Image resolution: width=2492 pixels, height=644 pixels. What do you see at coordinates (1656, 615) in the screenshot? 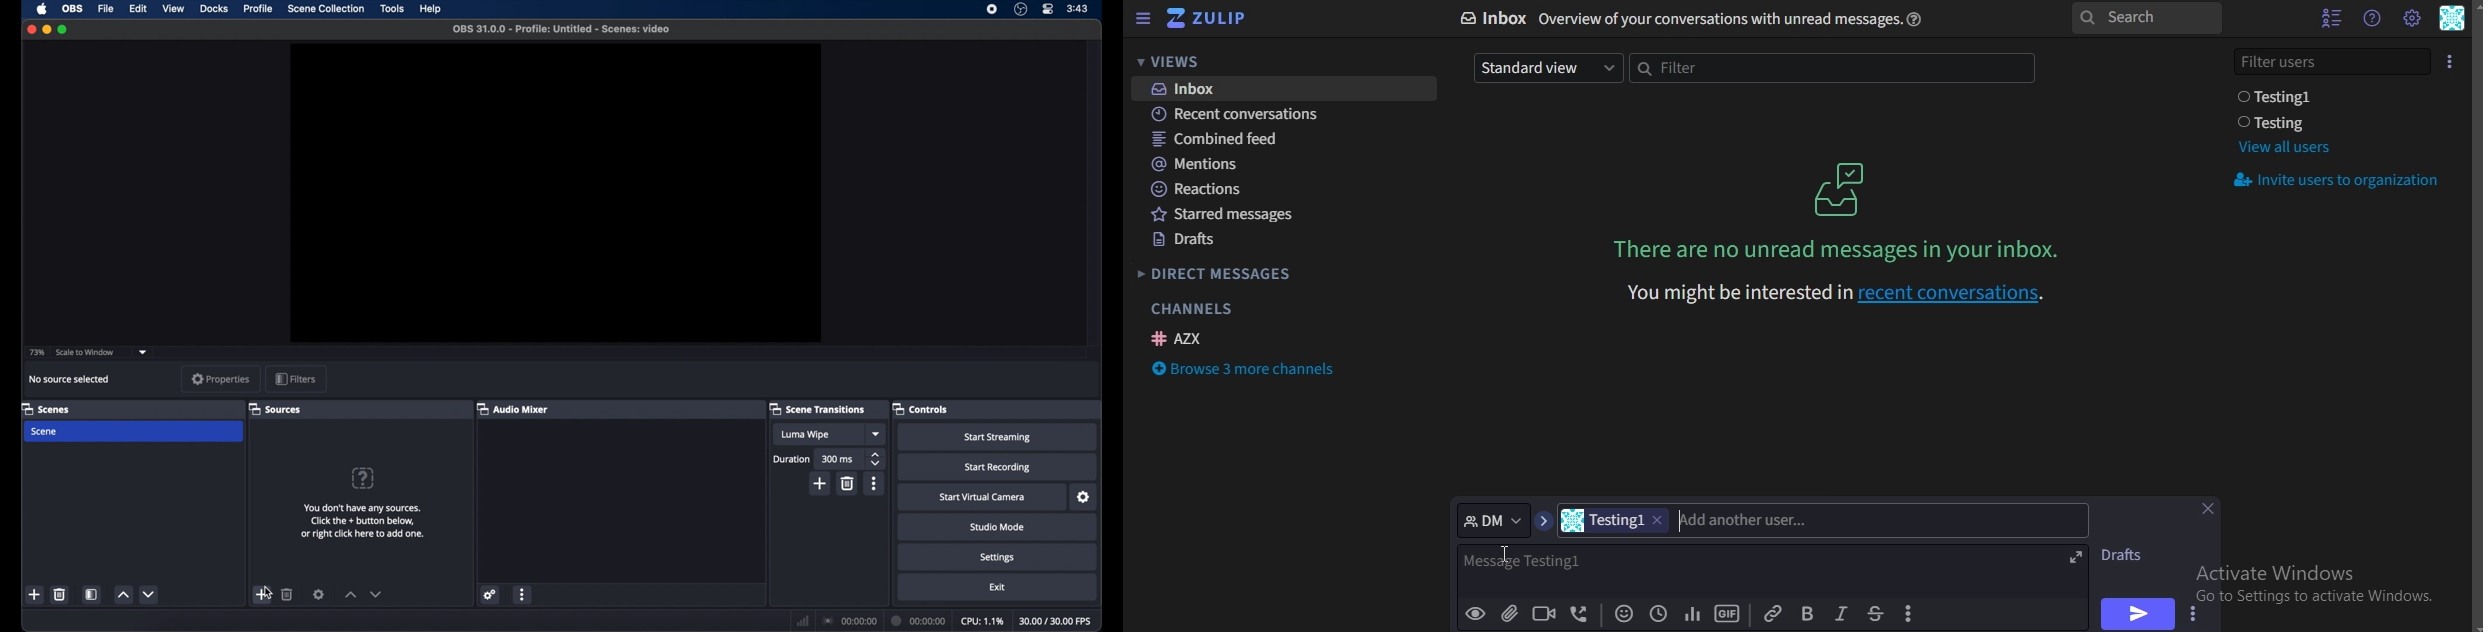
I see `add global time` at bounding box center [1656, 615].